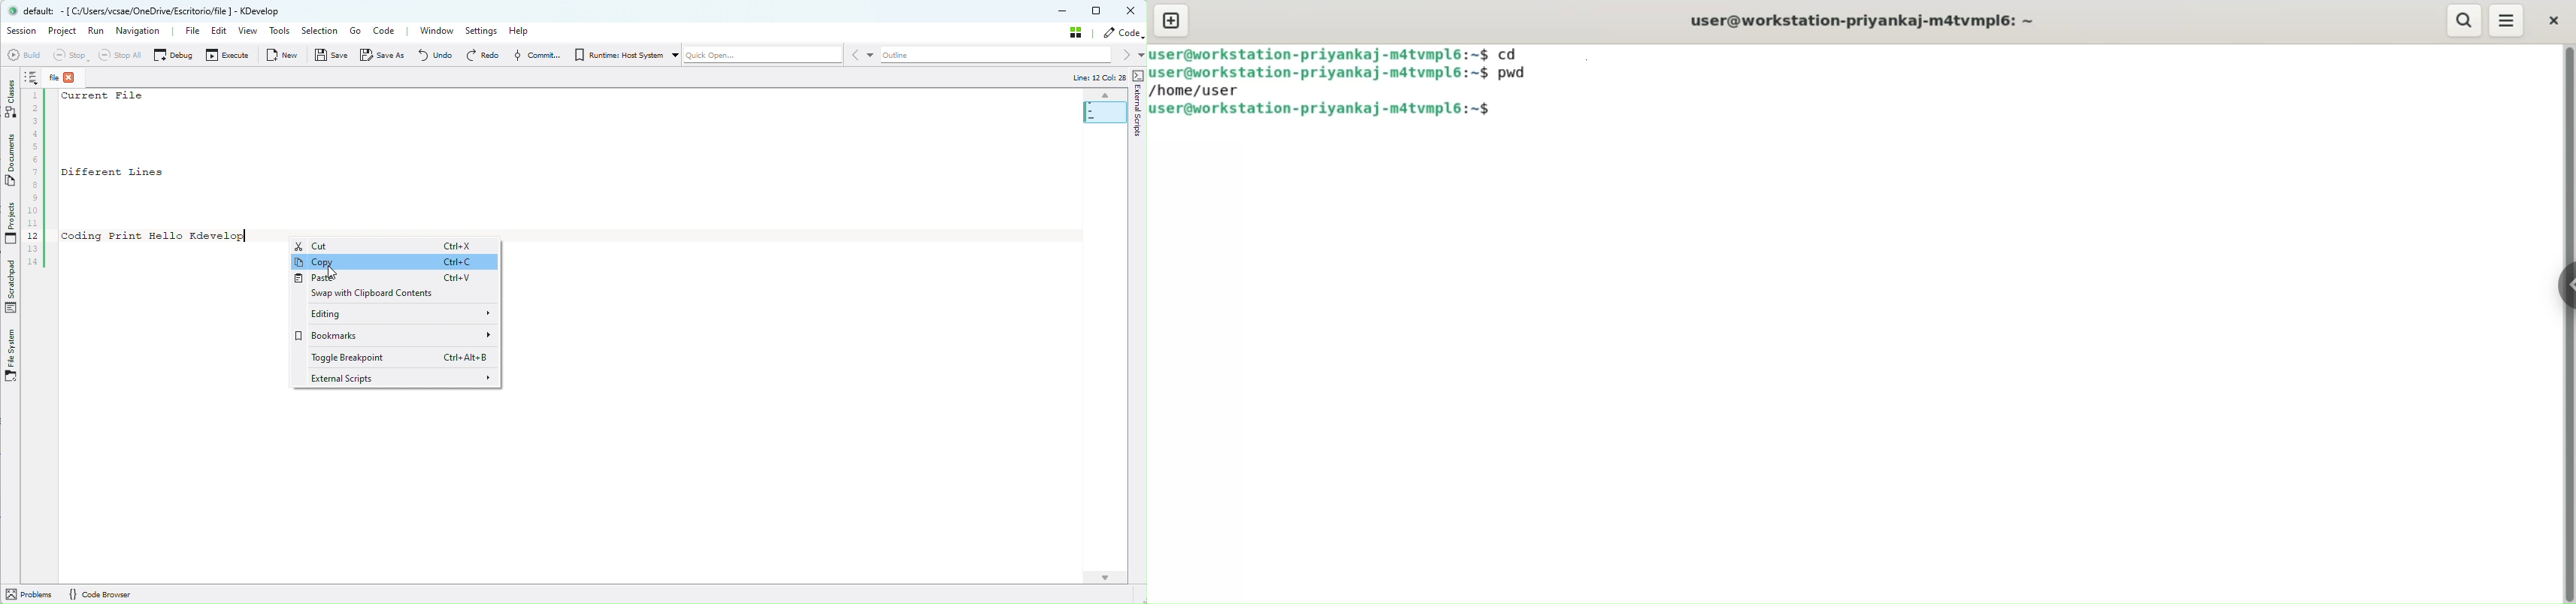  Describe the element at coordinates (63, 31) in the screenshot. I see `Project` at that location.